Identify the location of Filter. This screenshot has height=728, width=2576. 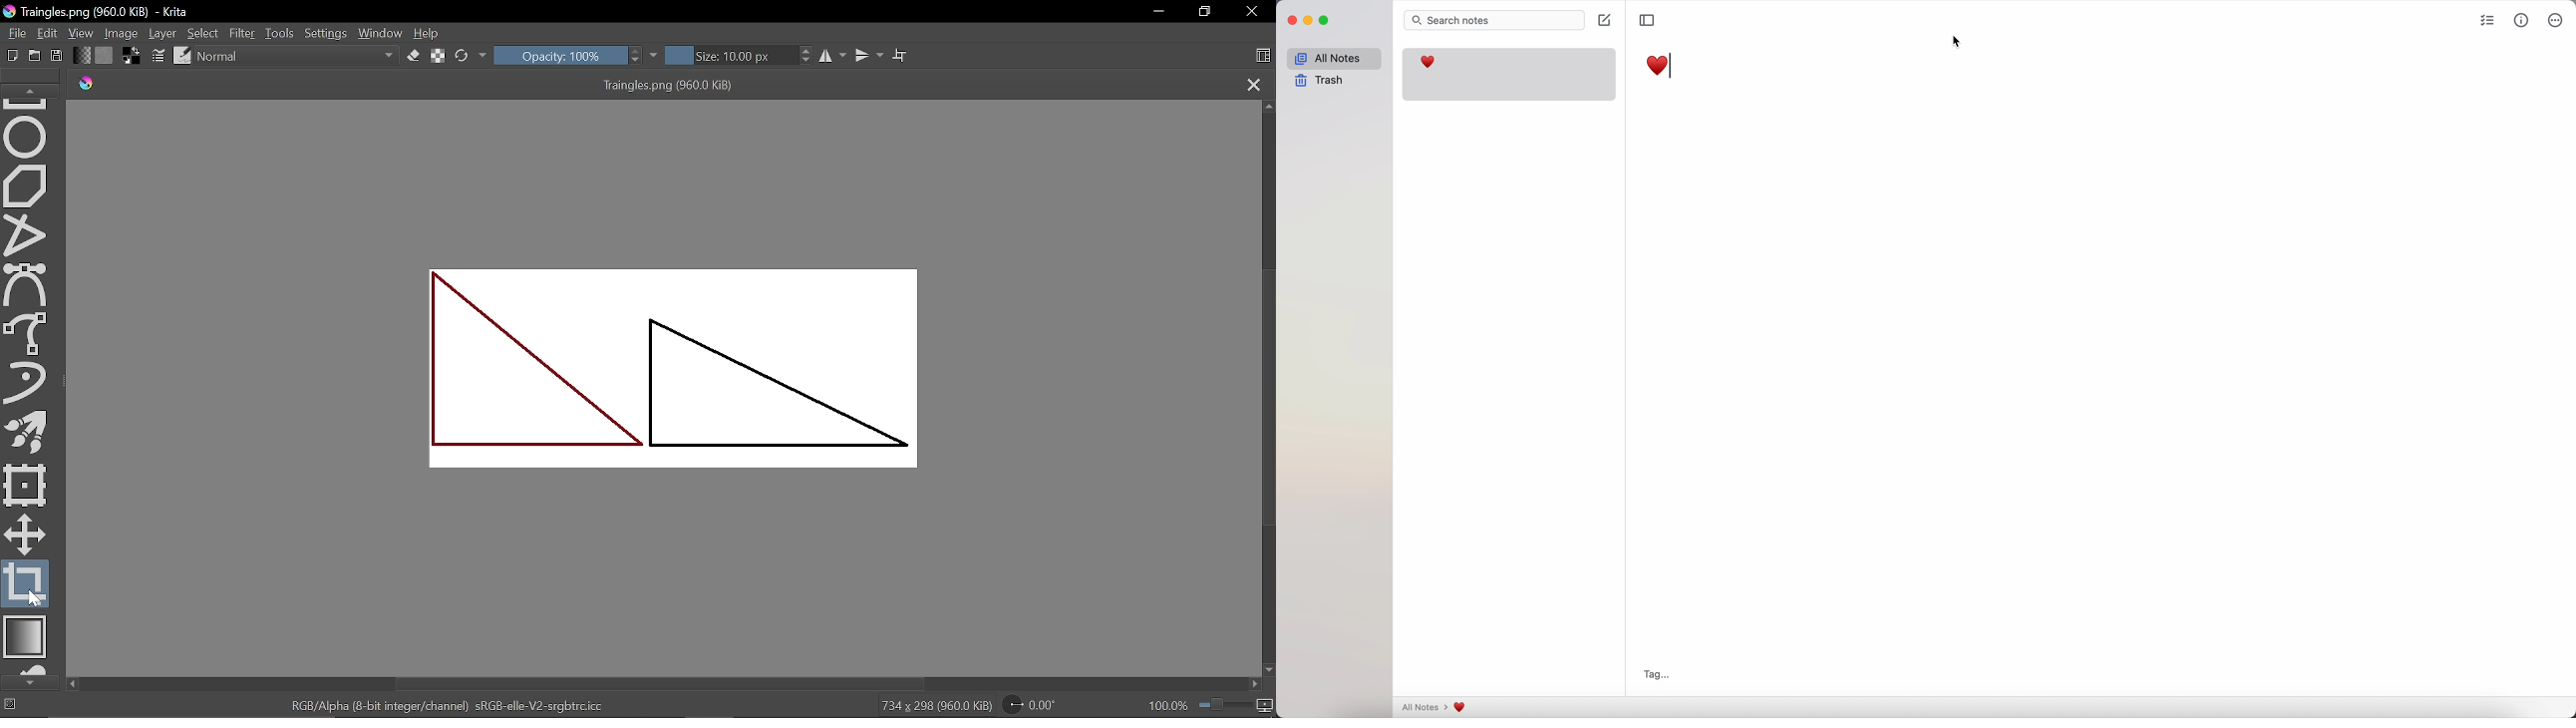
(241, 33).